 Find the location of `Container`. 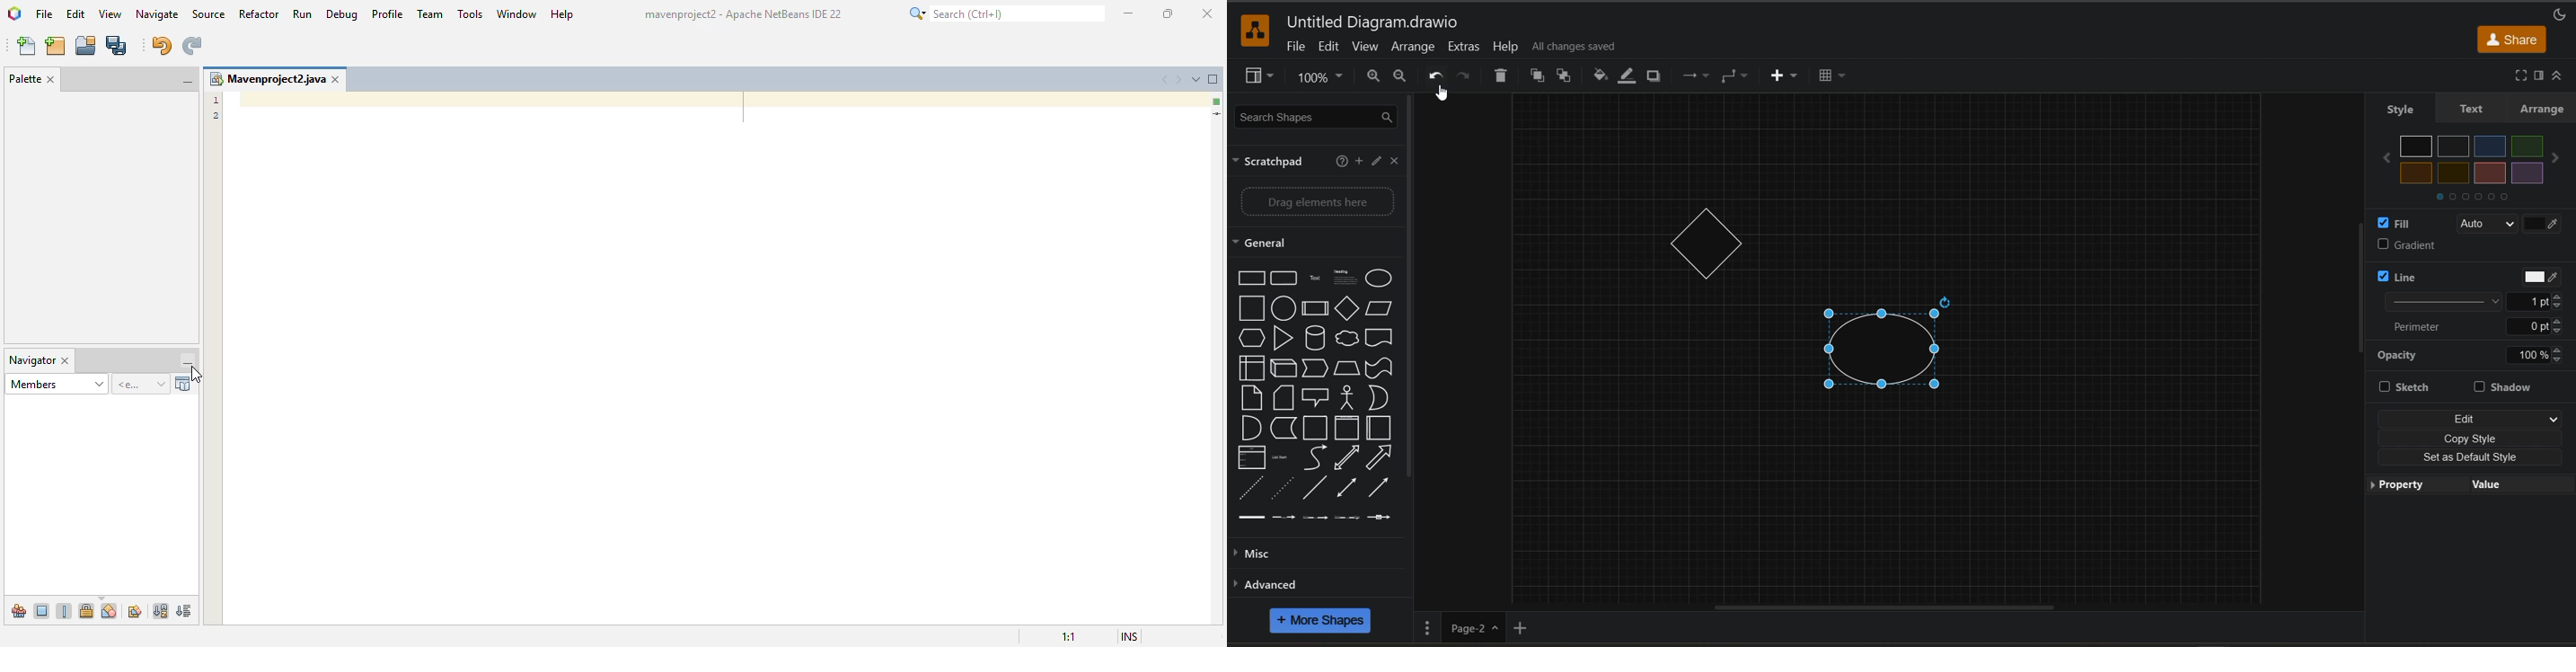

Container is located at coordinates (1316, 428).